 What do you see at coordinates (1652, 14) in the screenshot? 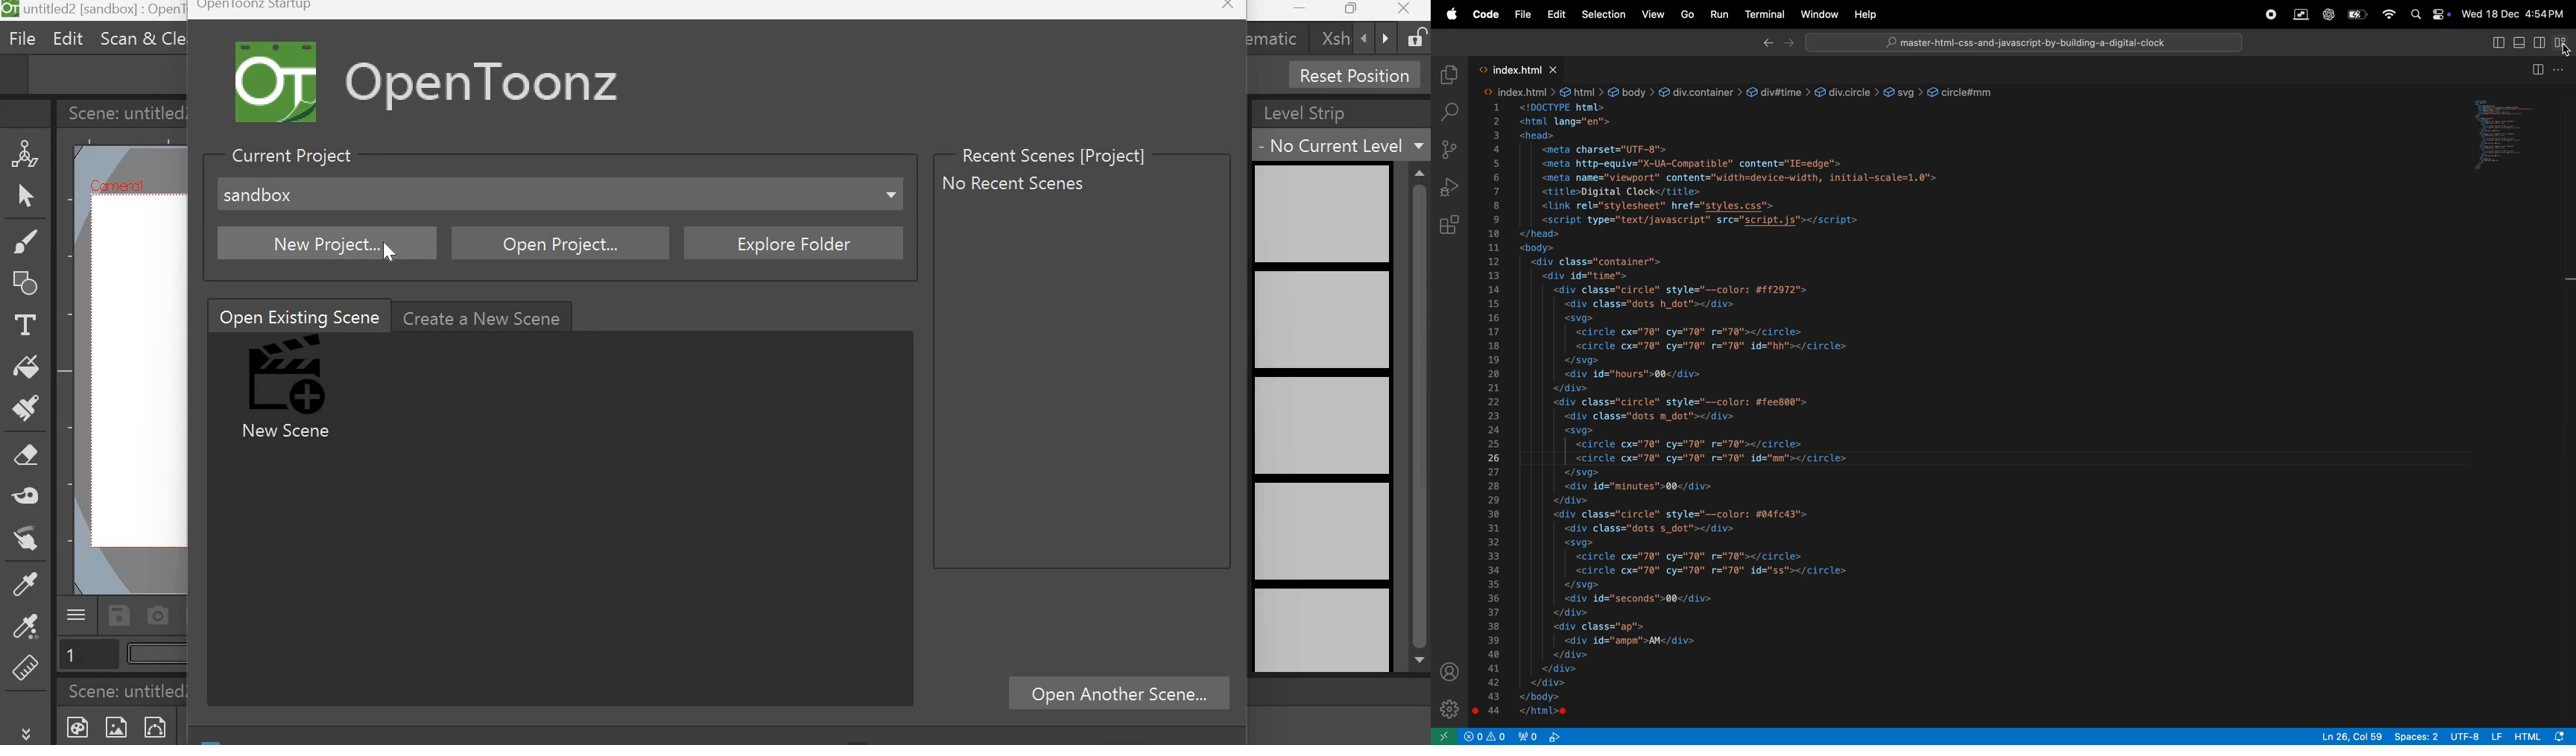
I see `View` at bounding box center [1652, 14].